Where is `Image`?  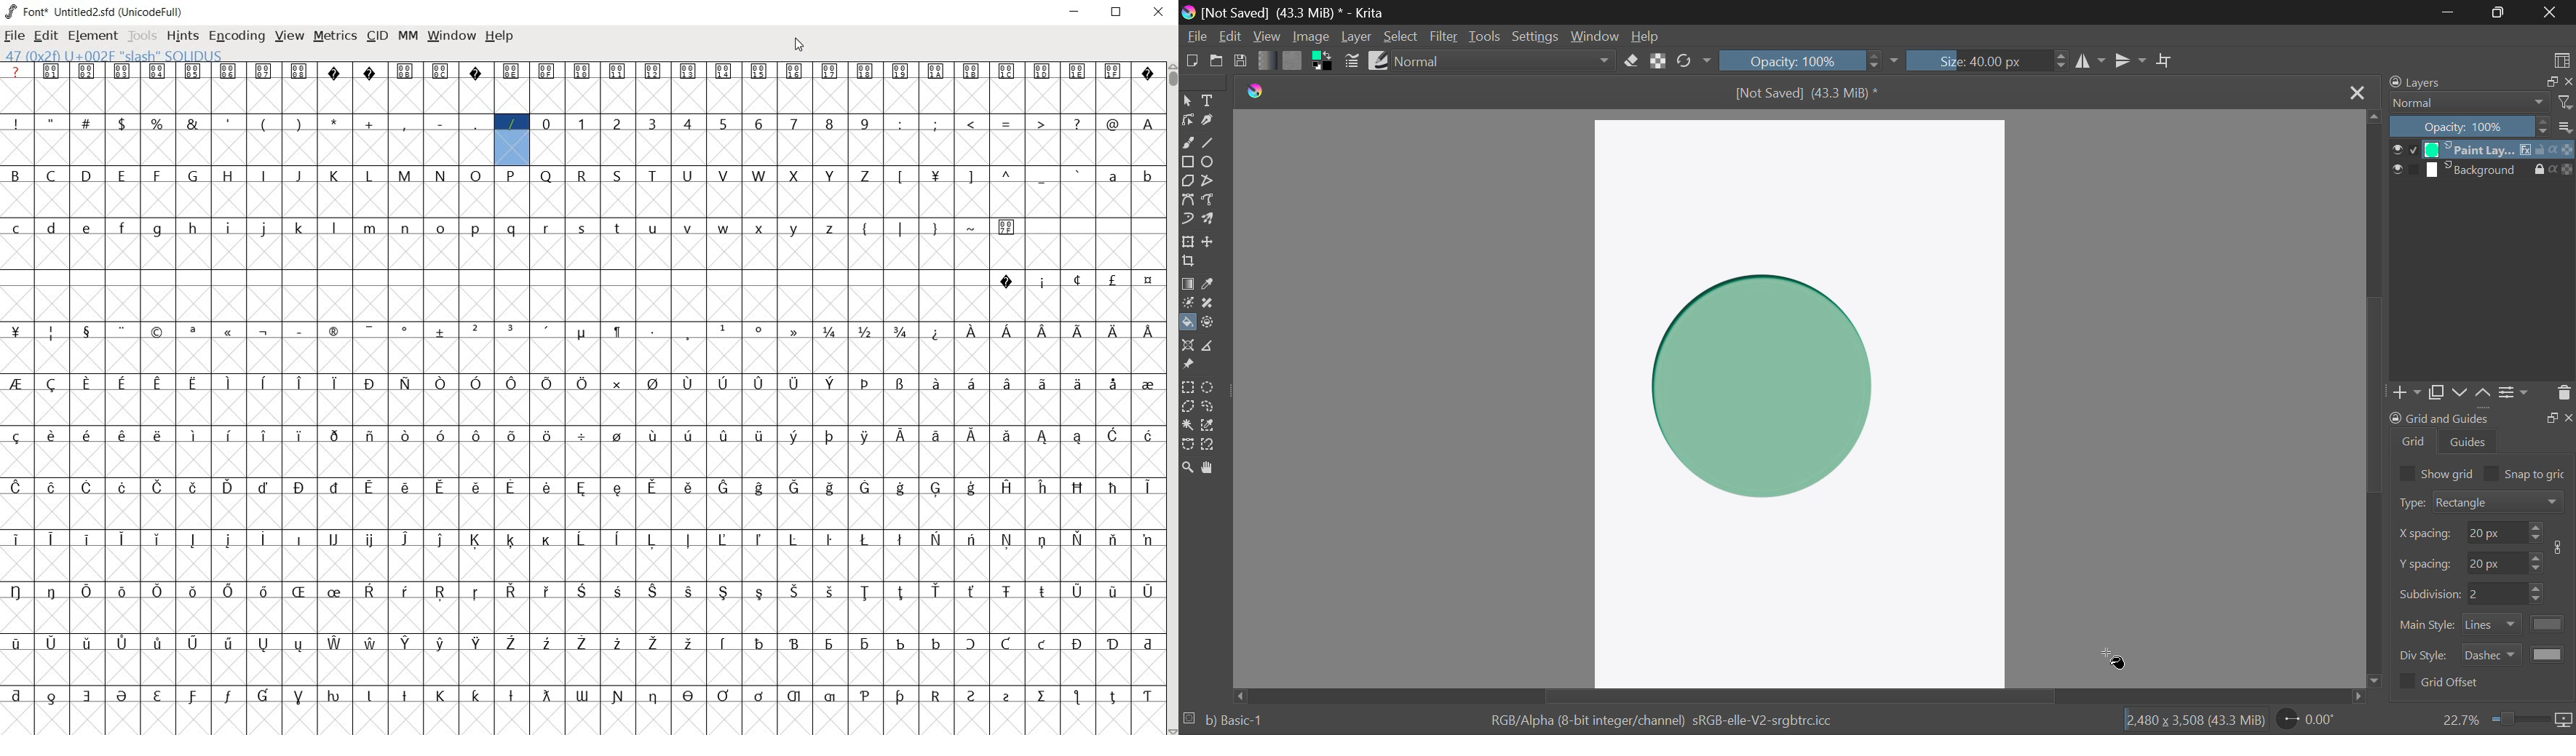
Image is located at coordinates (1309, 37).